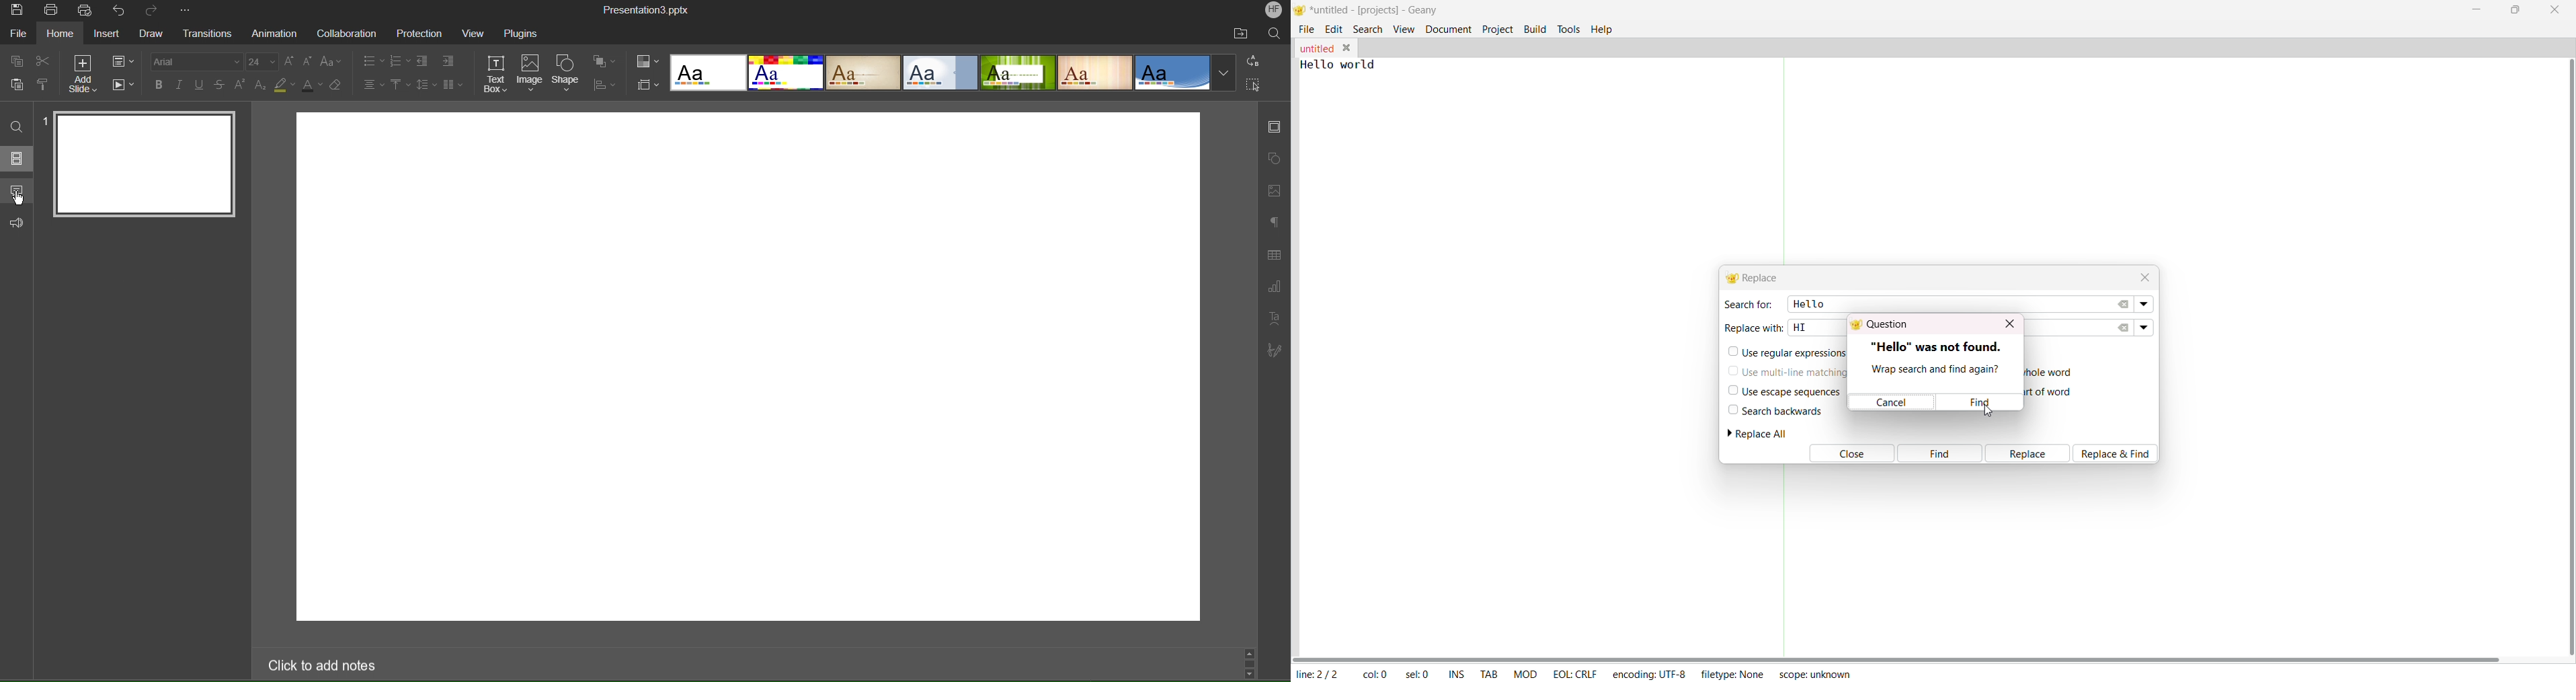 This screenshot has height=700, width=2576. What do you see at coordinates (1982, 403) in the screenshot?
I see `find` at bounding box center [1982, 403].